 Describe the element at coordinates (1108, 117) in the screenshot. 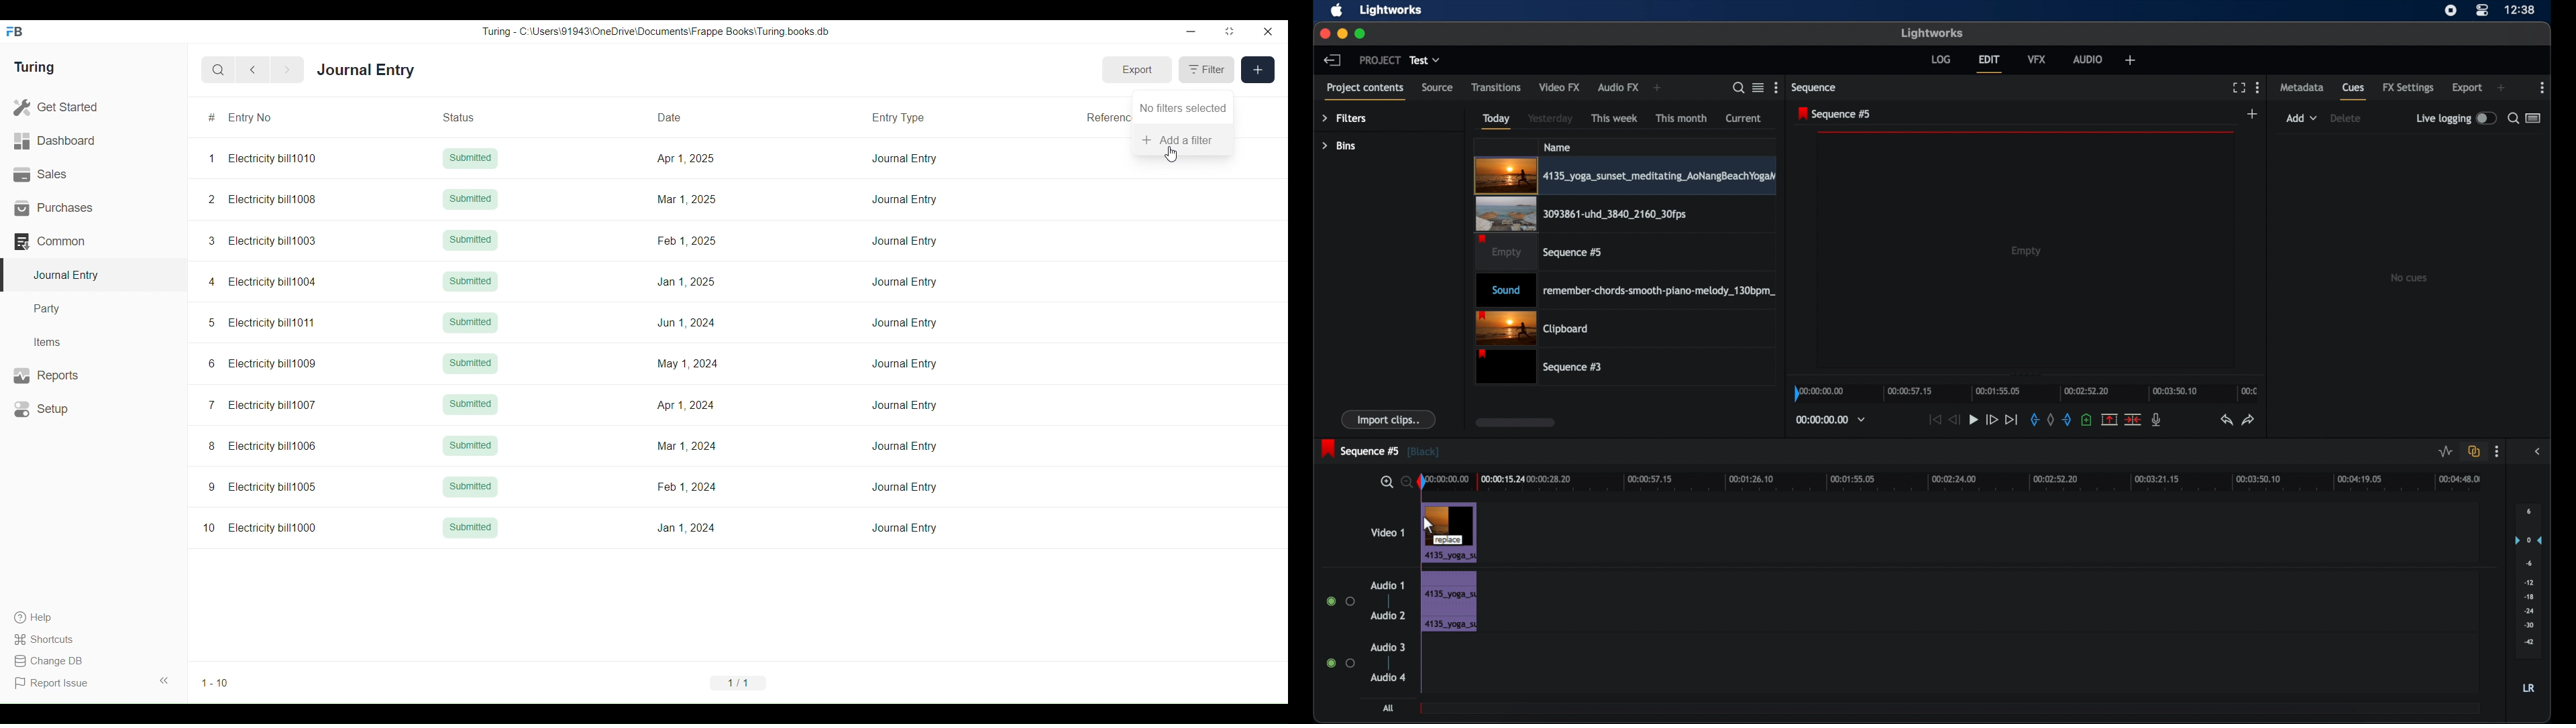

I see `Reference Number` at that location.